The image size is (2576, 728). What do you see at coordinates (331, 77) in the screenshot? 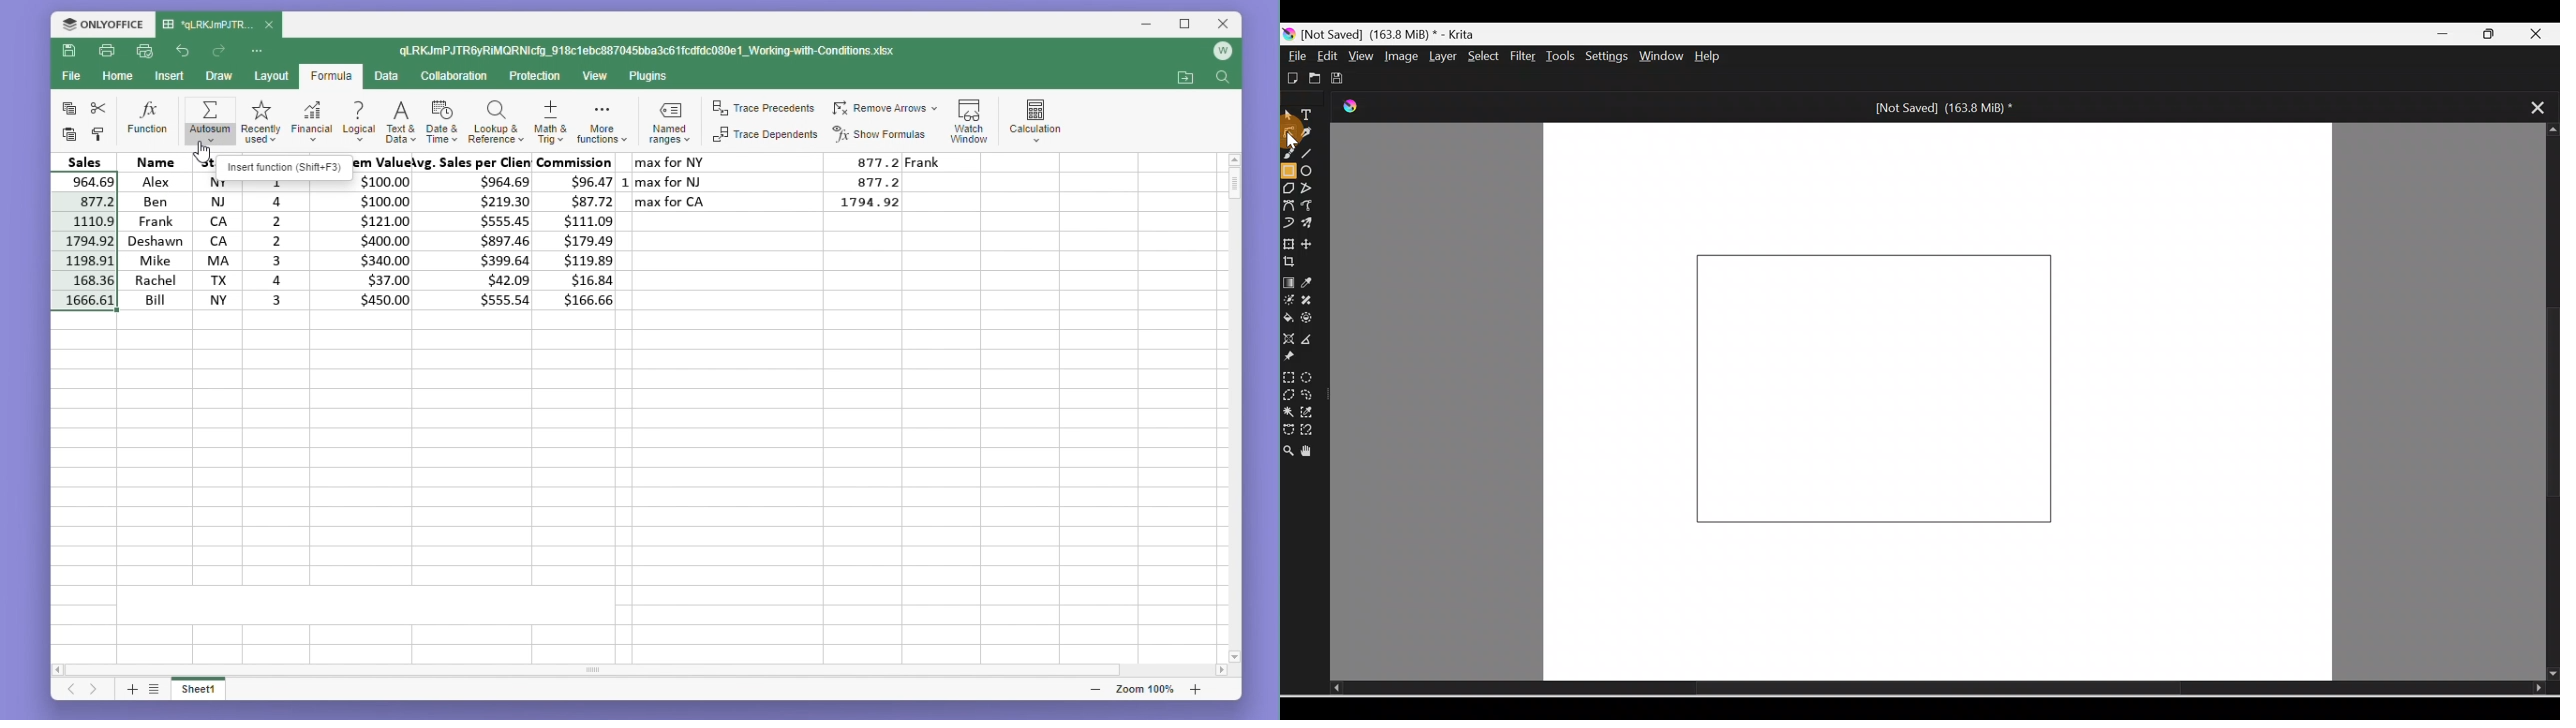
I see `Formula` at bounding box center [331, 77].